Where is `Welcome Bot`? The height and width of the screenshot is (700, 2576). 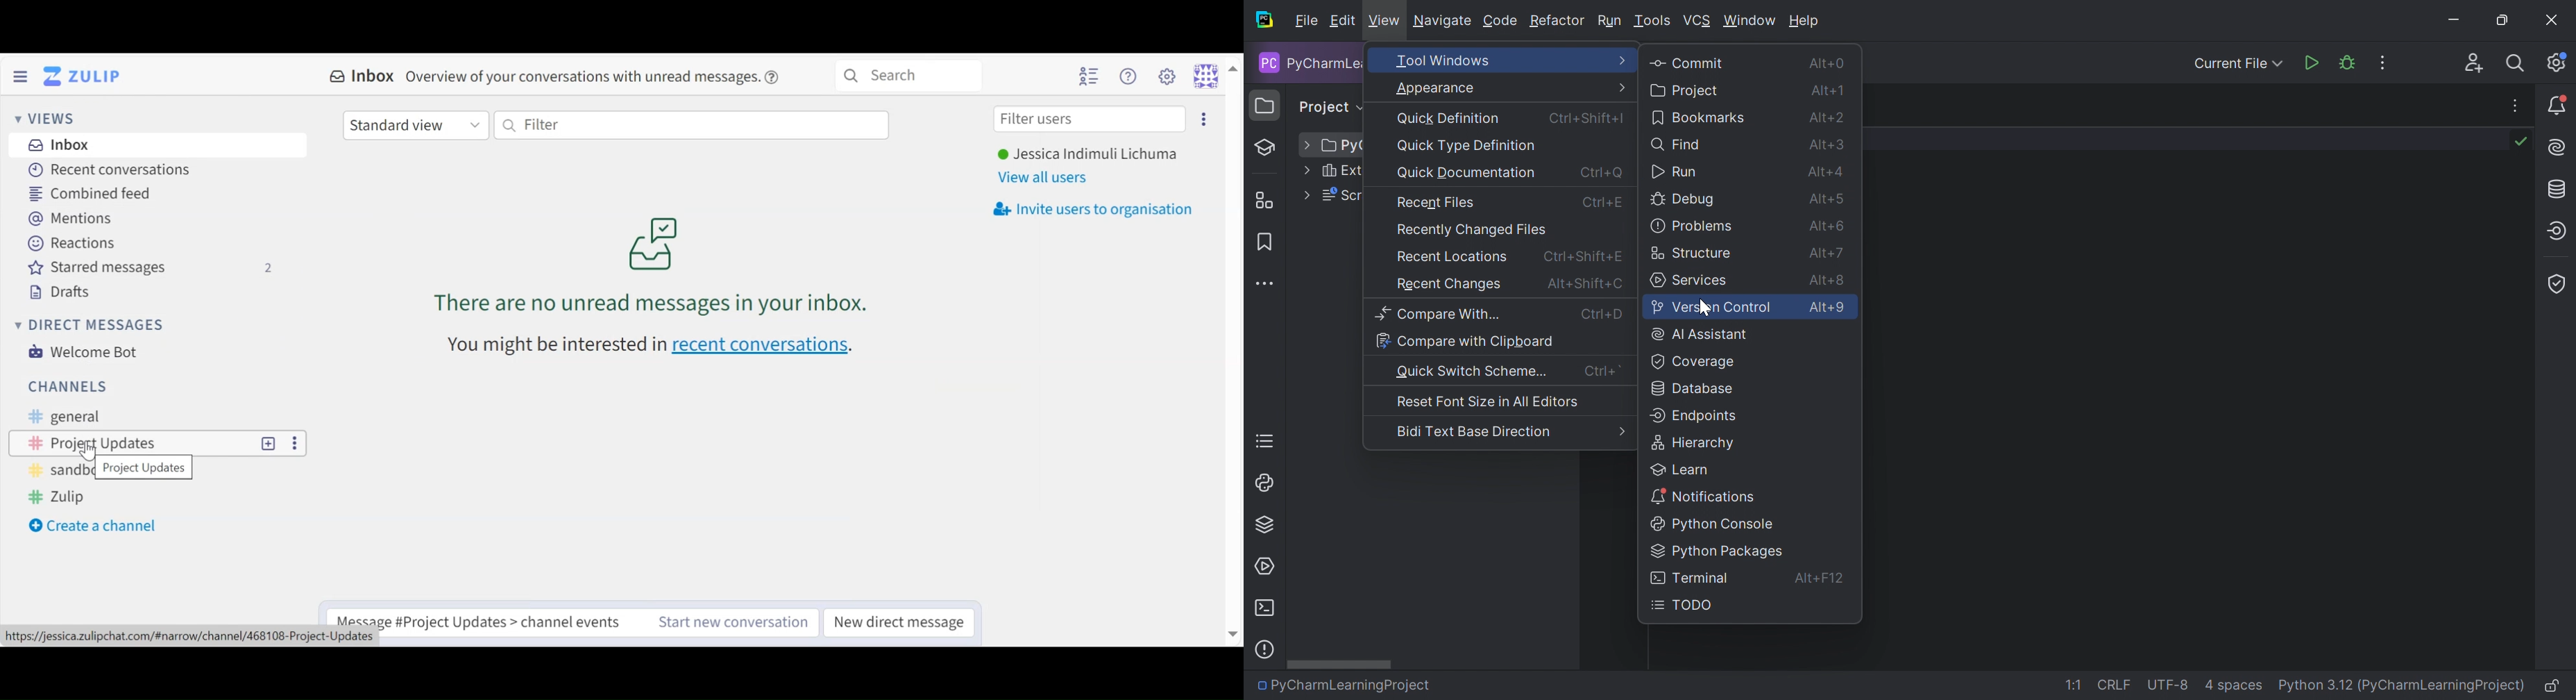
Welcome Bot is located at coordinates (87, 352).